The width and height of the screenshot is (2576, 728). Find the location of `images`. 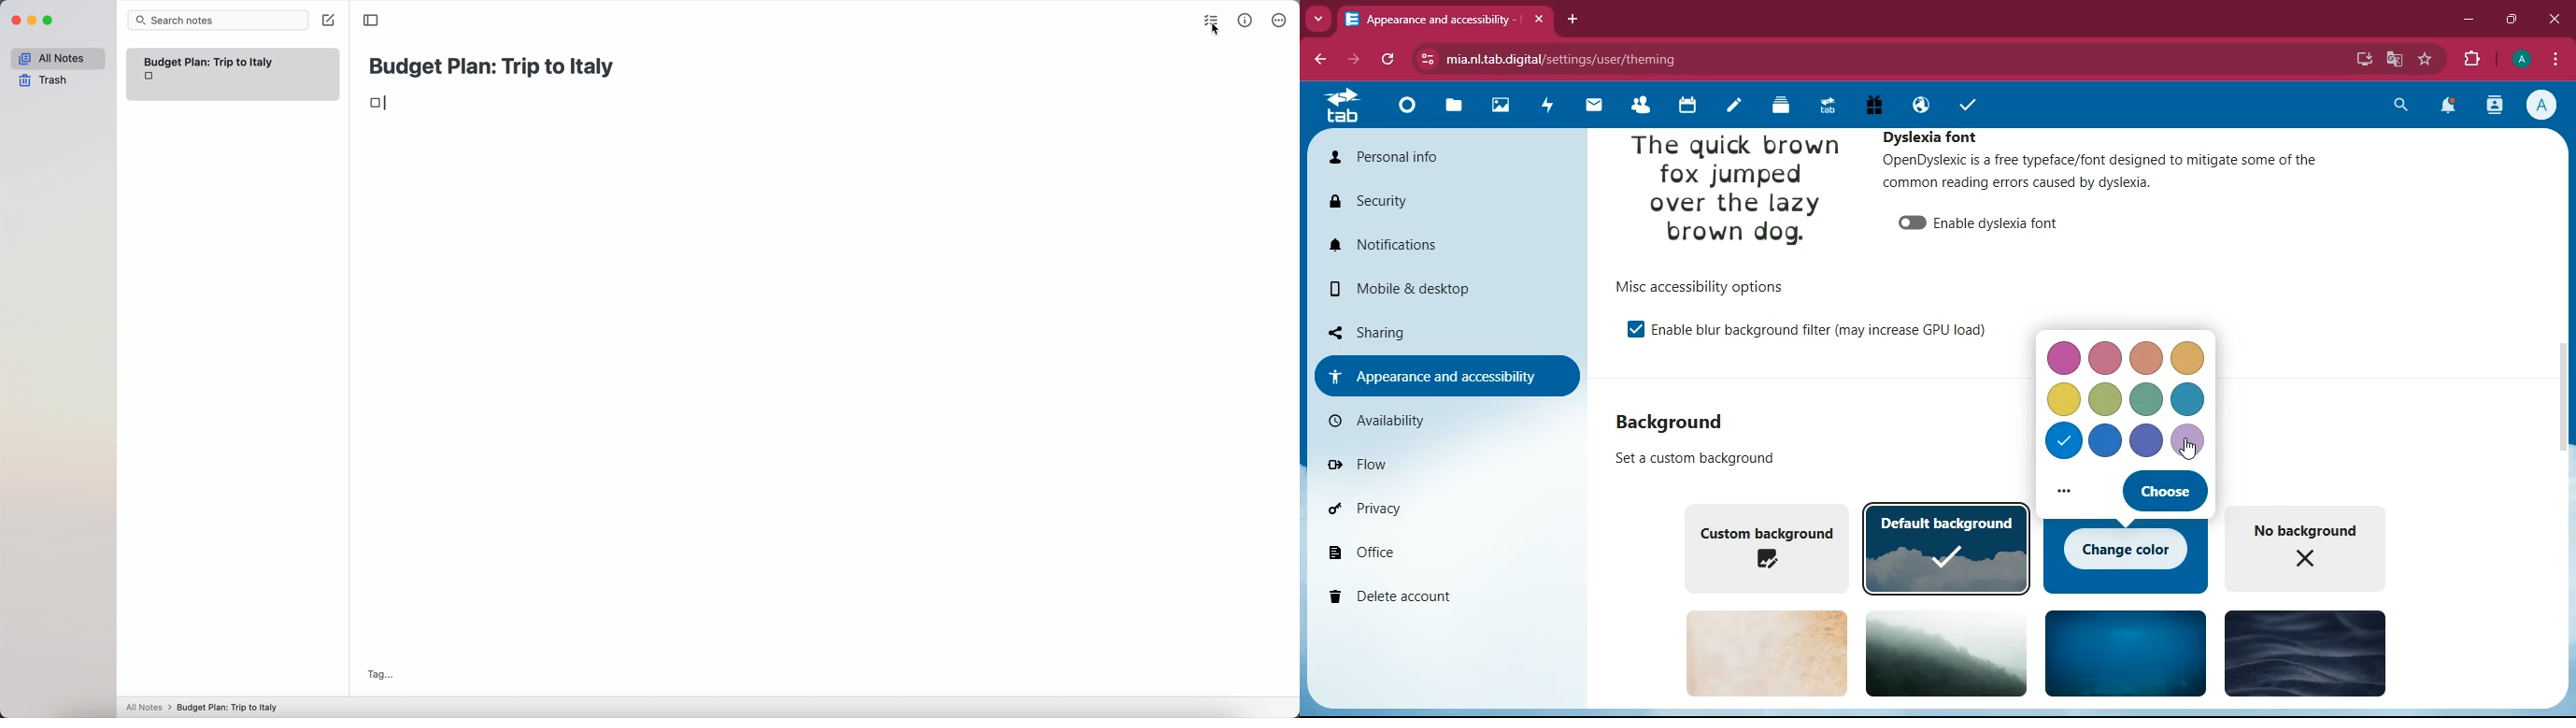

images is located at coordinates (1499, 106).